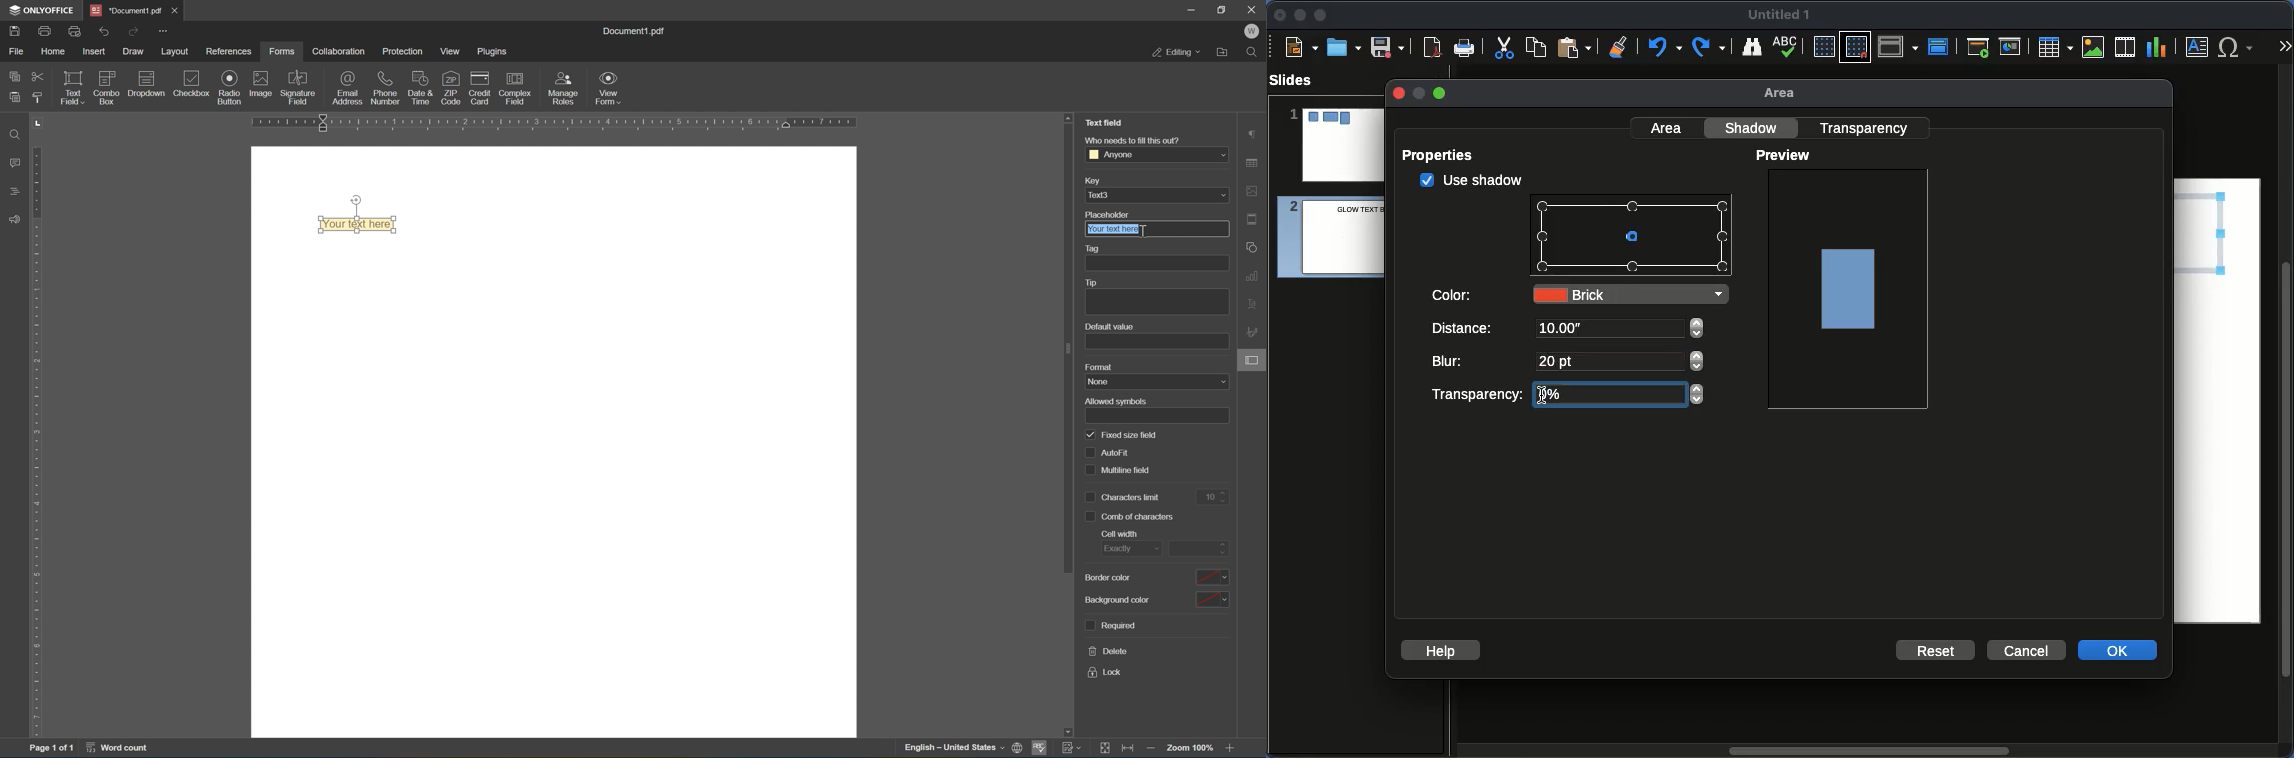 Image resolution: width=2296 pixels, height=784 pixels. What do you see at coordinates (2119, 649) in the screenshot?
I see `OK` at bounding box center [2119, 649].